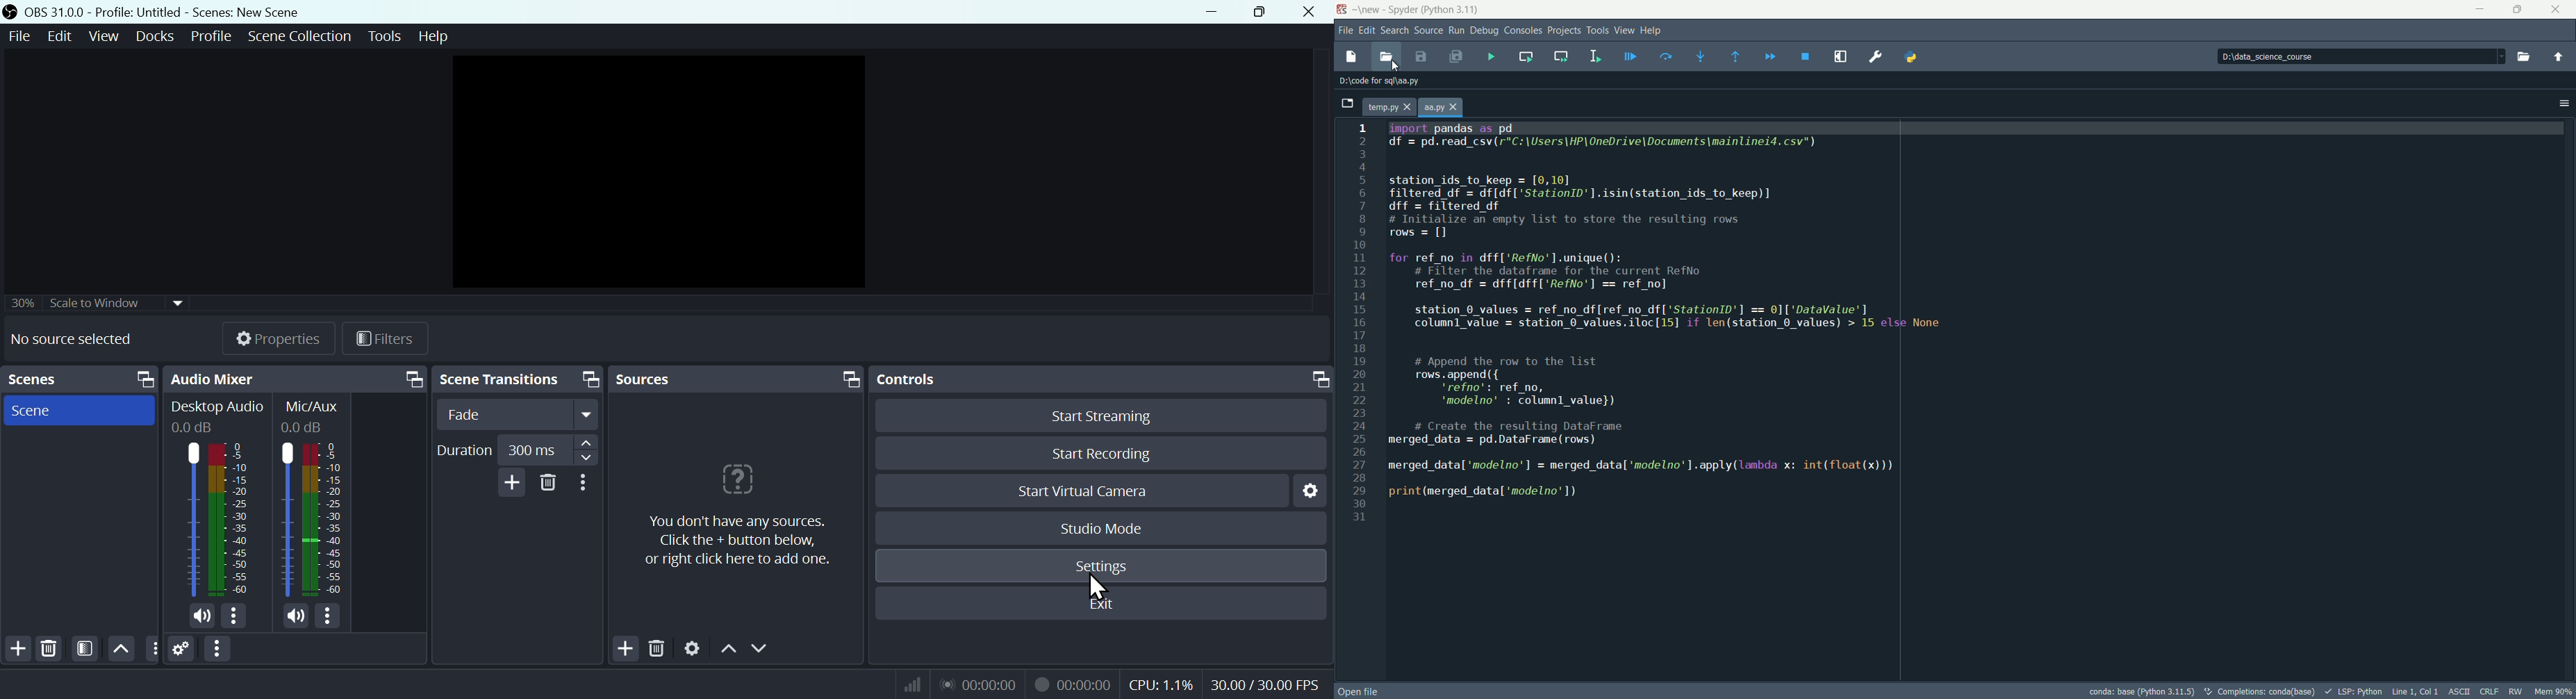 The height and width of the screenshot is (700, 2576). Describe the element at coordinates (1351, 57) in the screenshot. I see `new file` at that location.